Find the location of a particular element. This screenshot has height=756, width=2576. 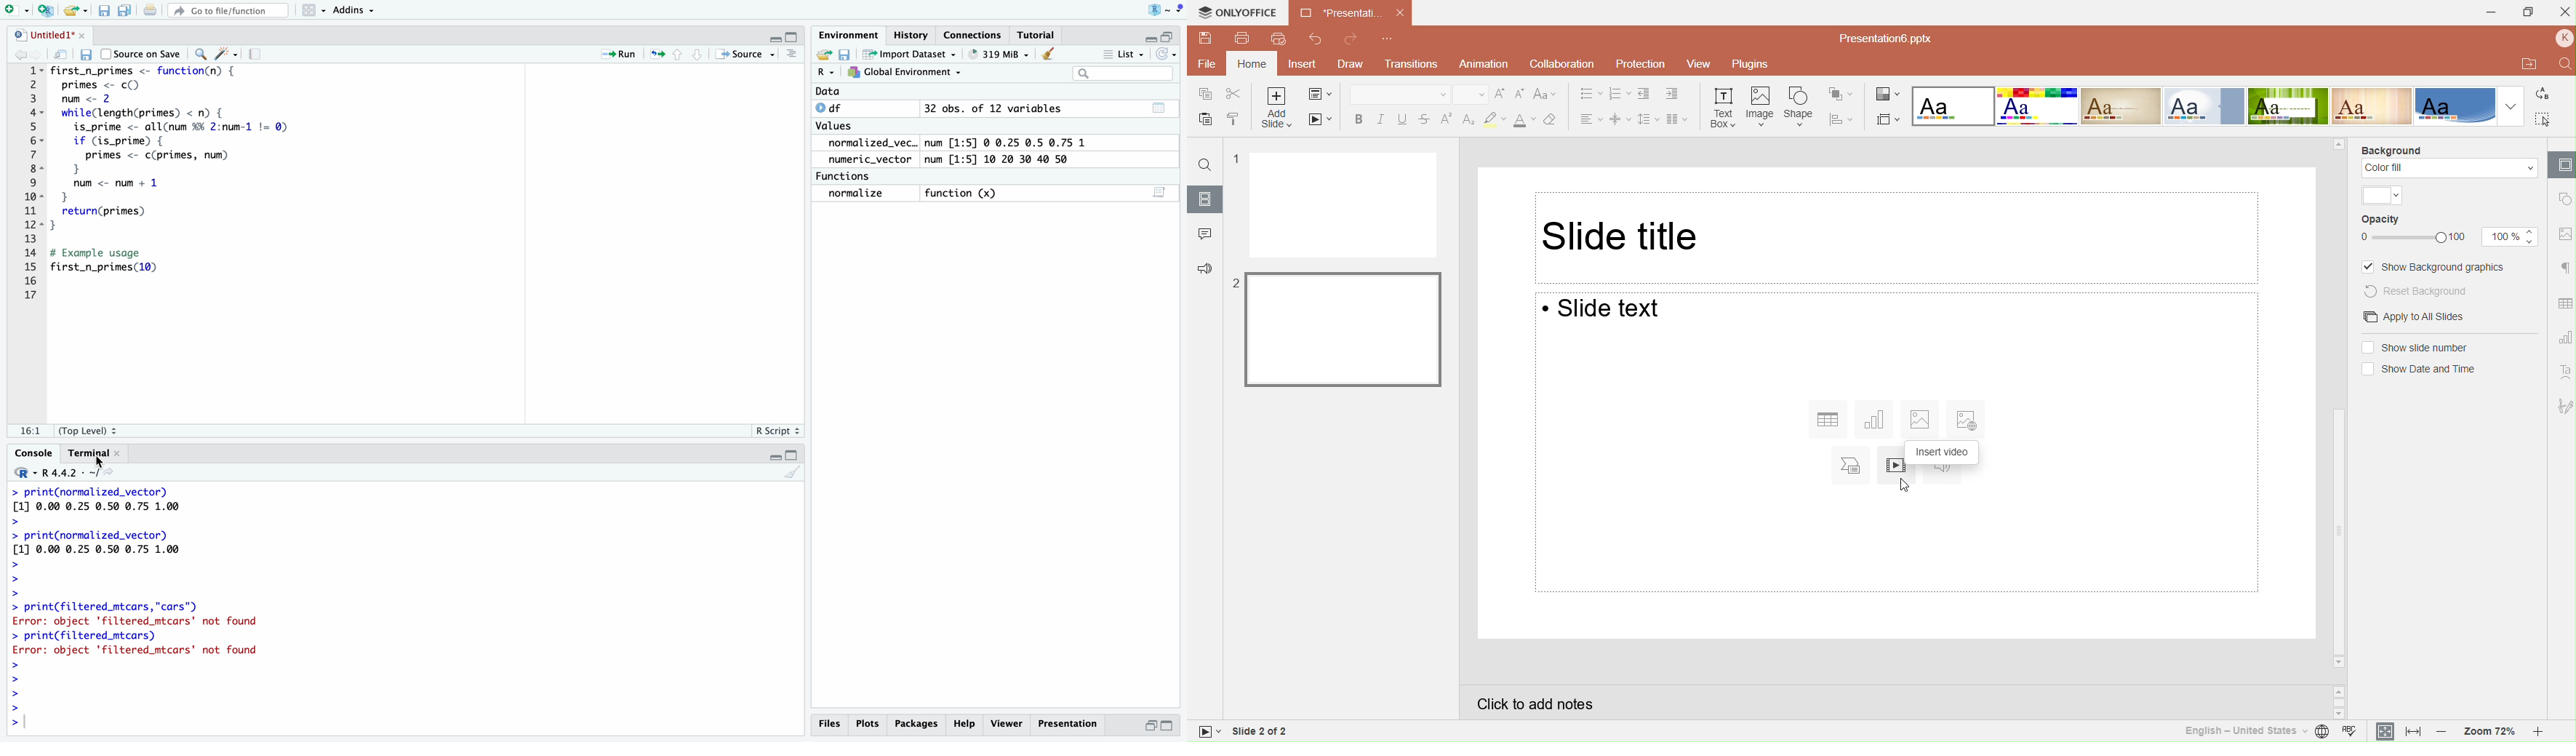

~ Addins ~ is located at coordinates (366, 12).